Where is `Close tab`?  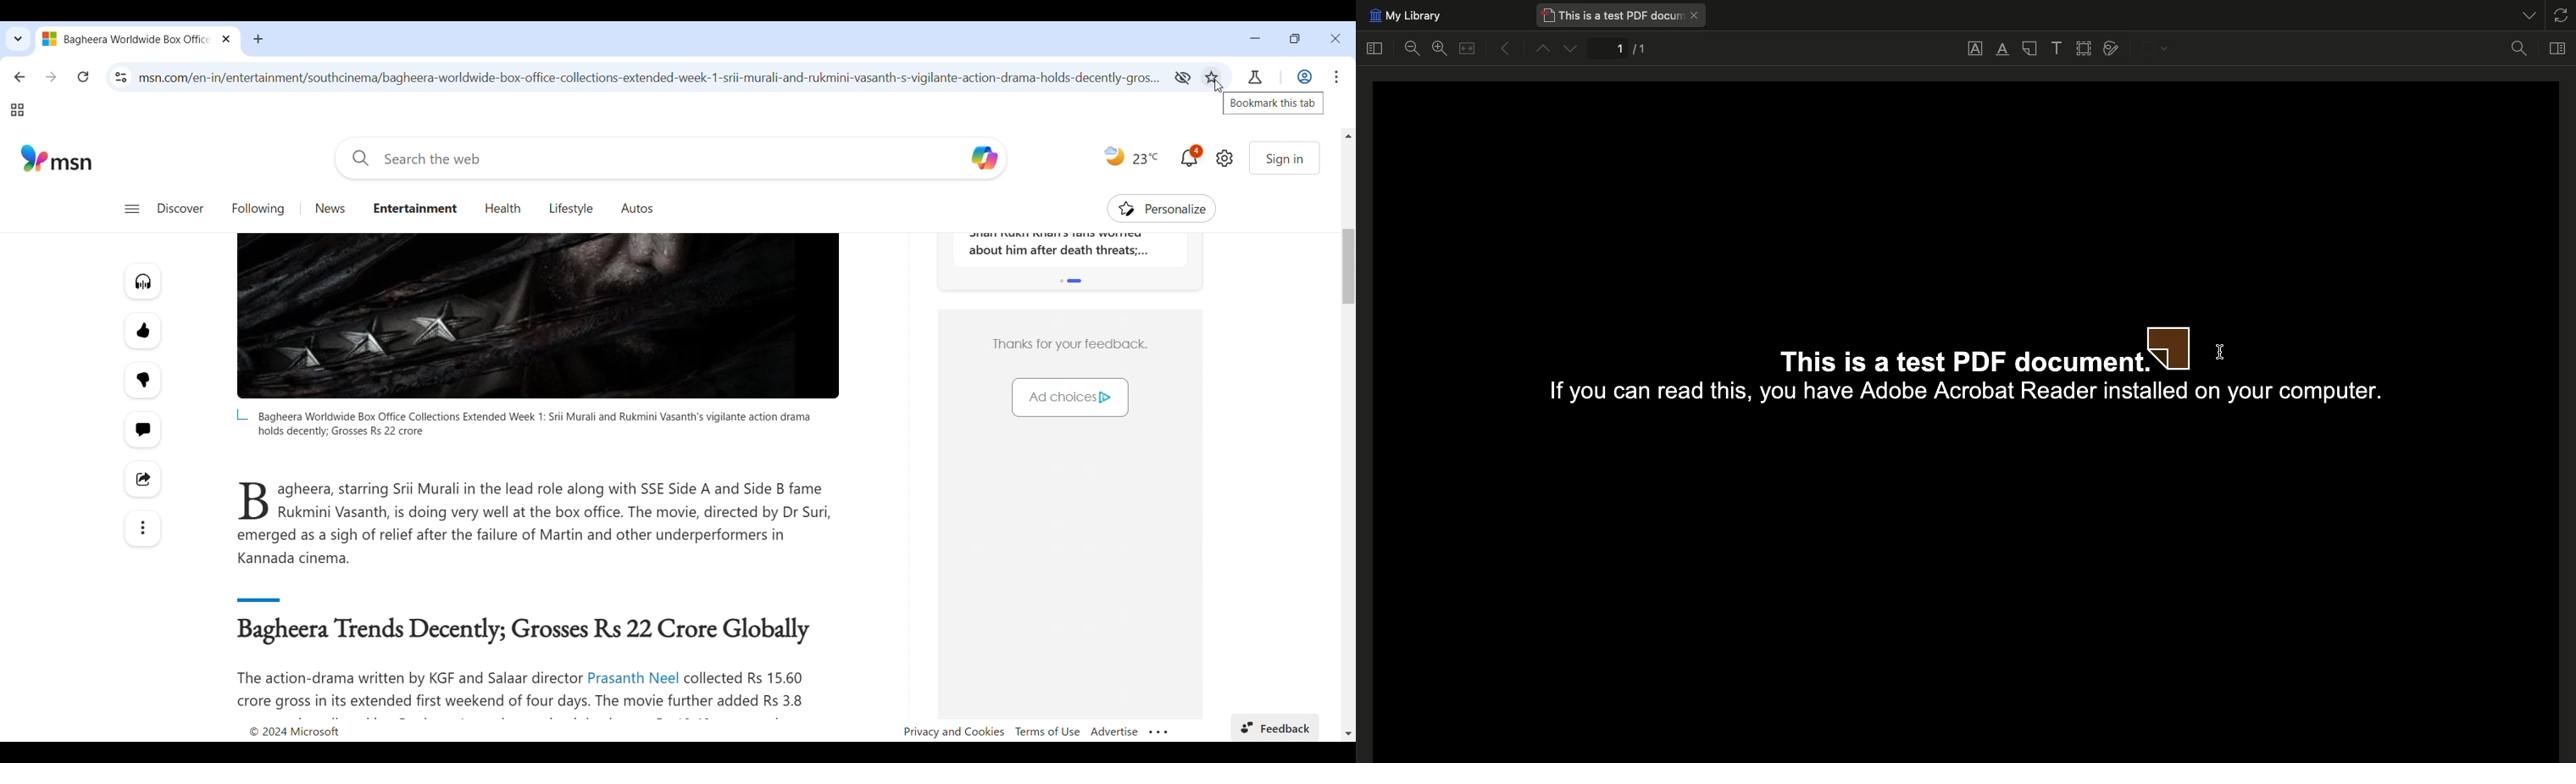
Close tab is located at coordinates (227, 38).